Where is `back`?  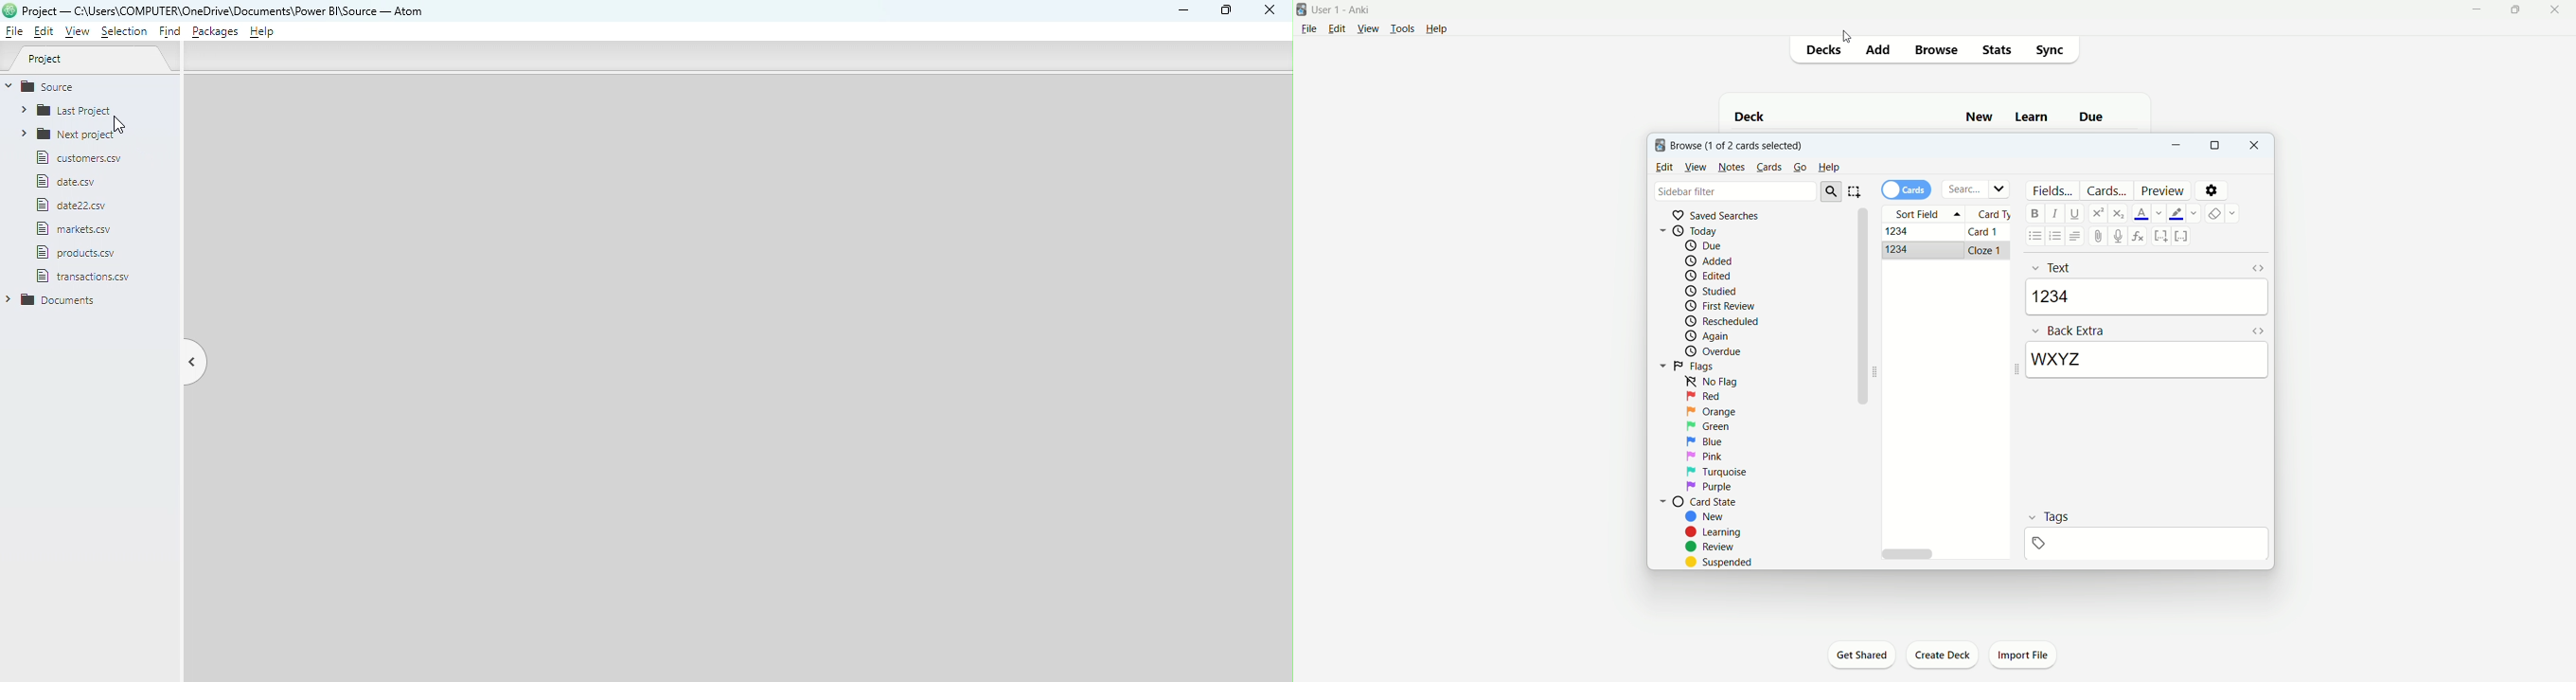
back is located at coordinates (2068, 331).